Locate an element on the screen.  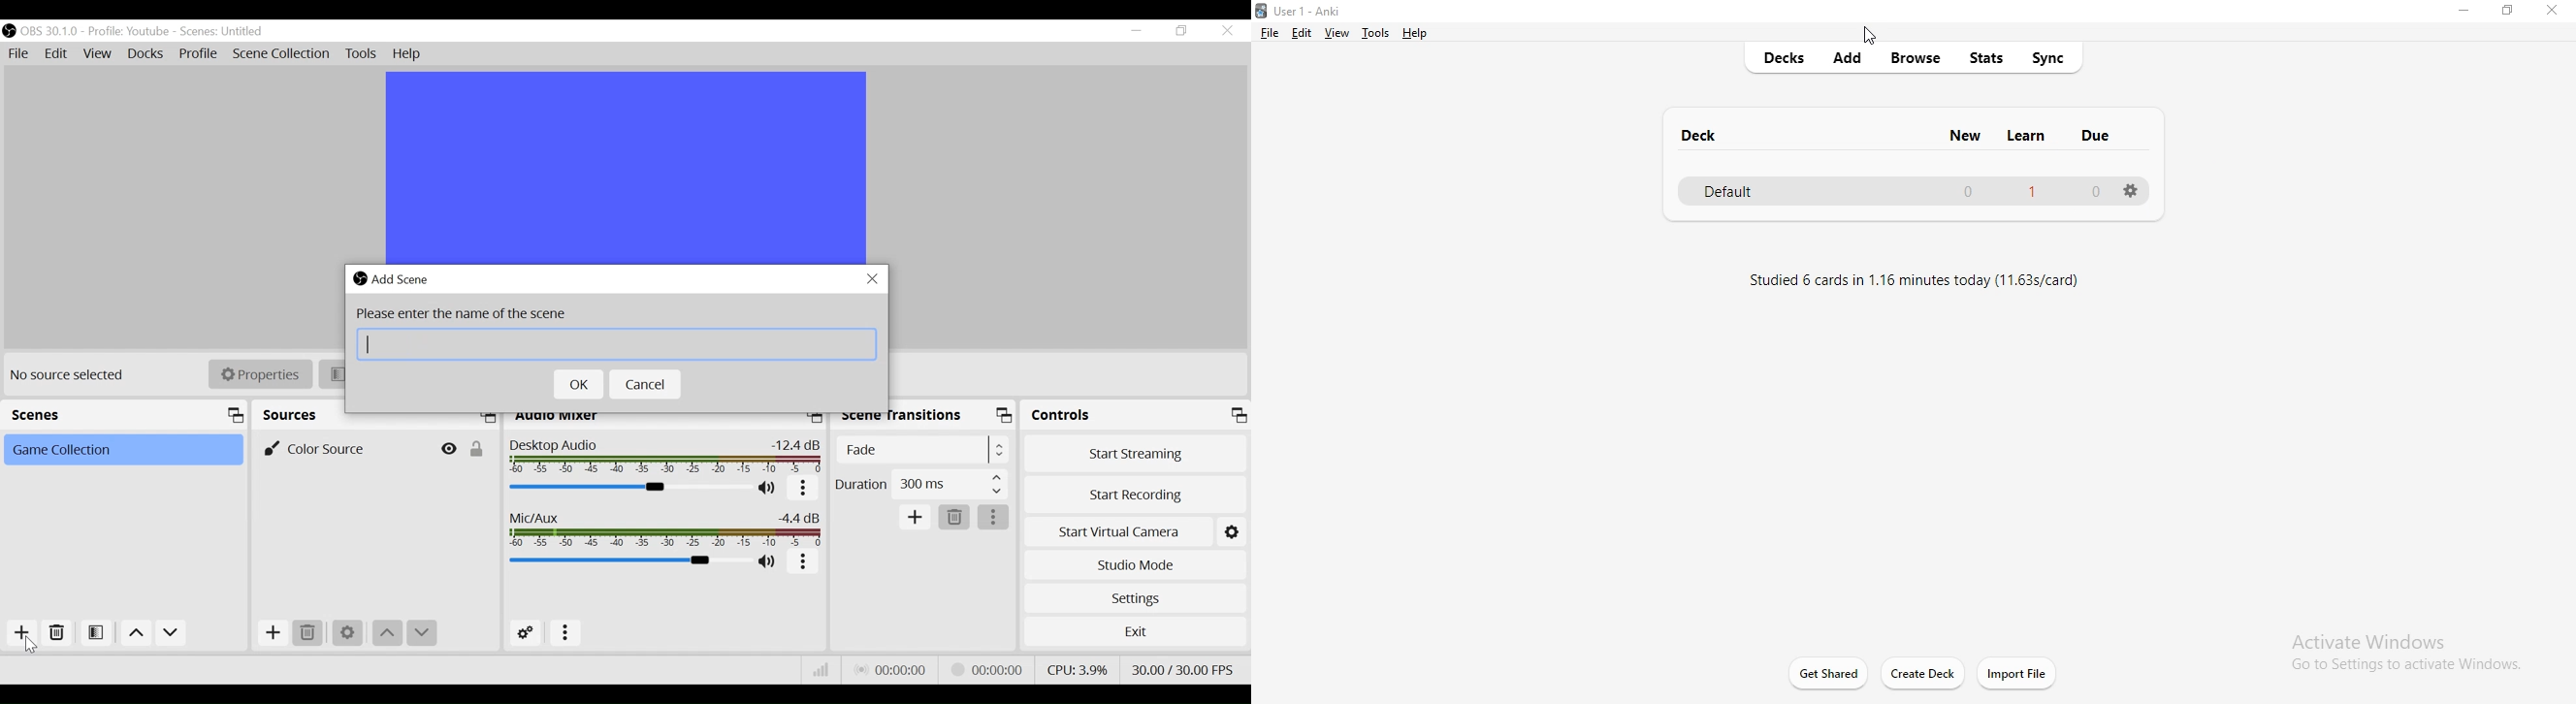
Controls is located at coordinates (1136, 415).